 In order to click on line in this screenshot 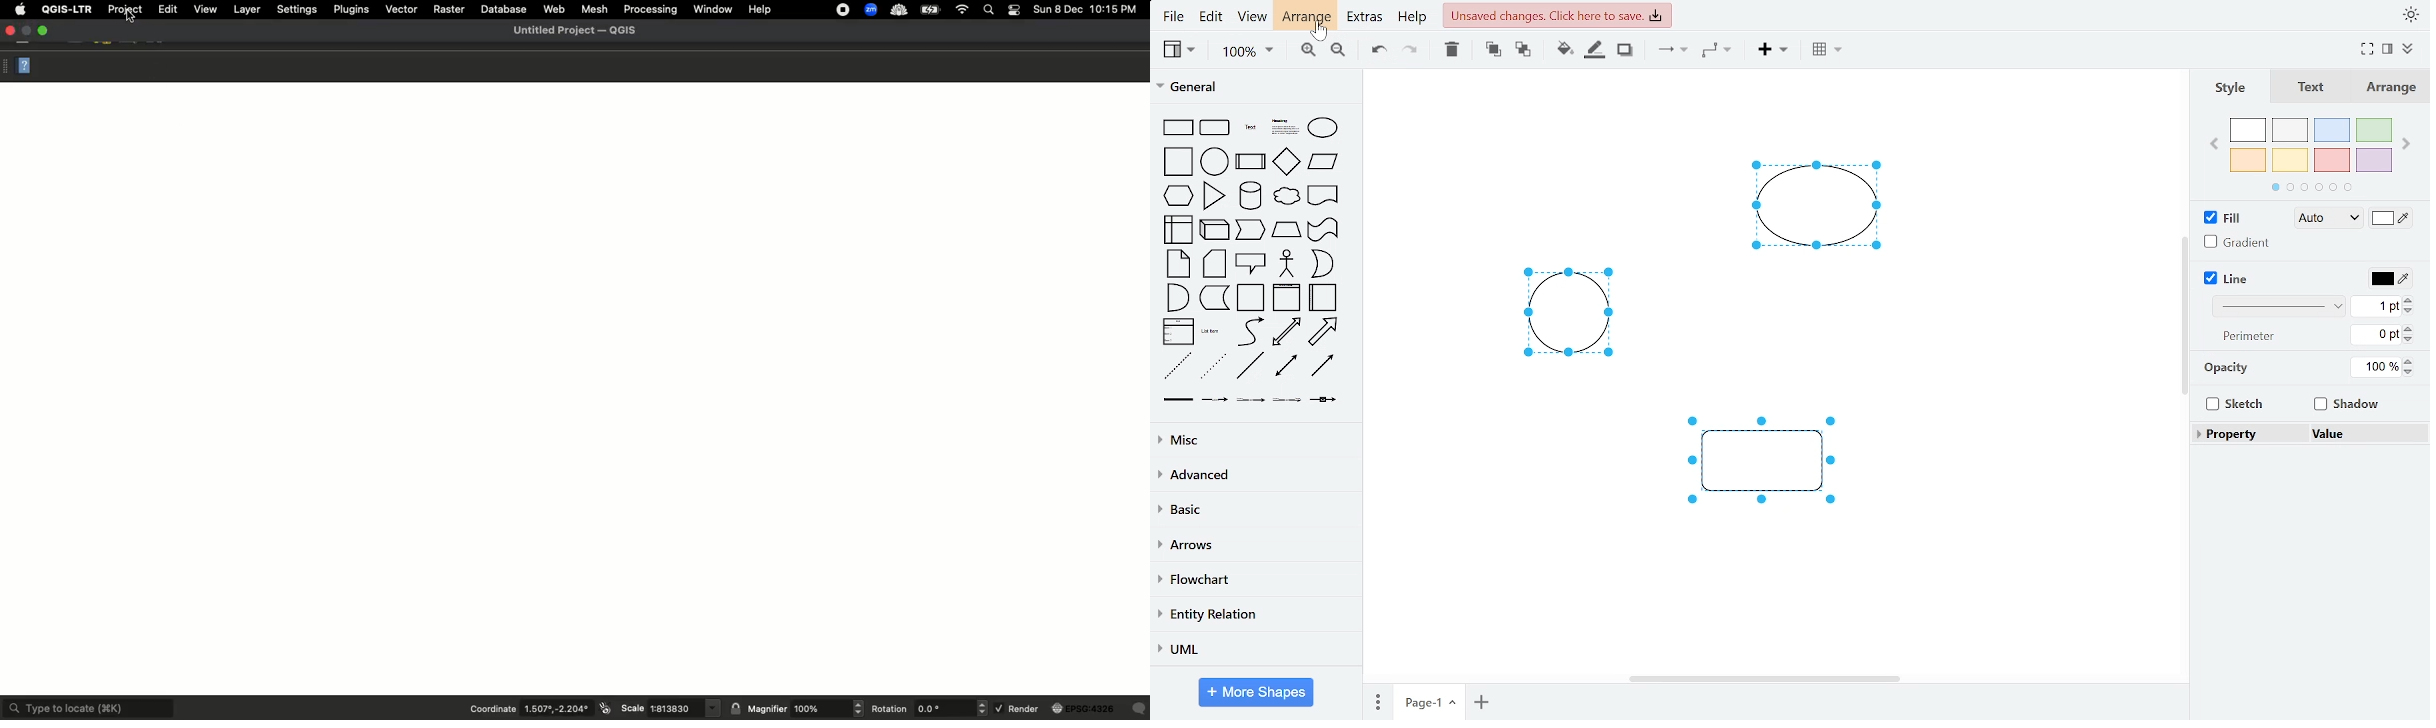, I will do `click(1251, 366)`.